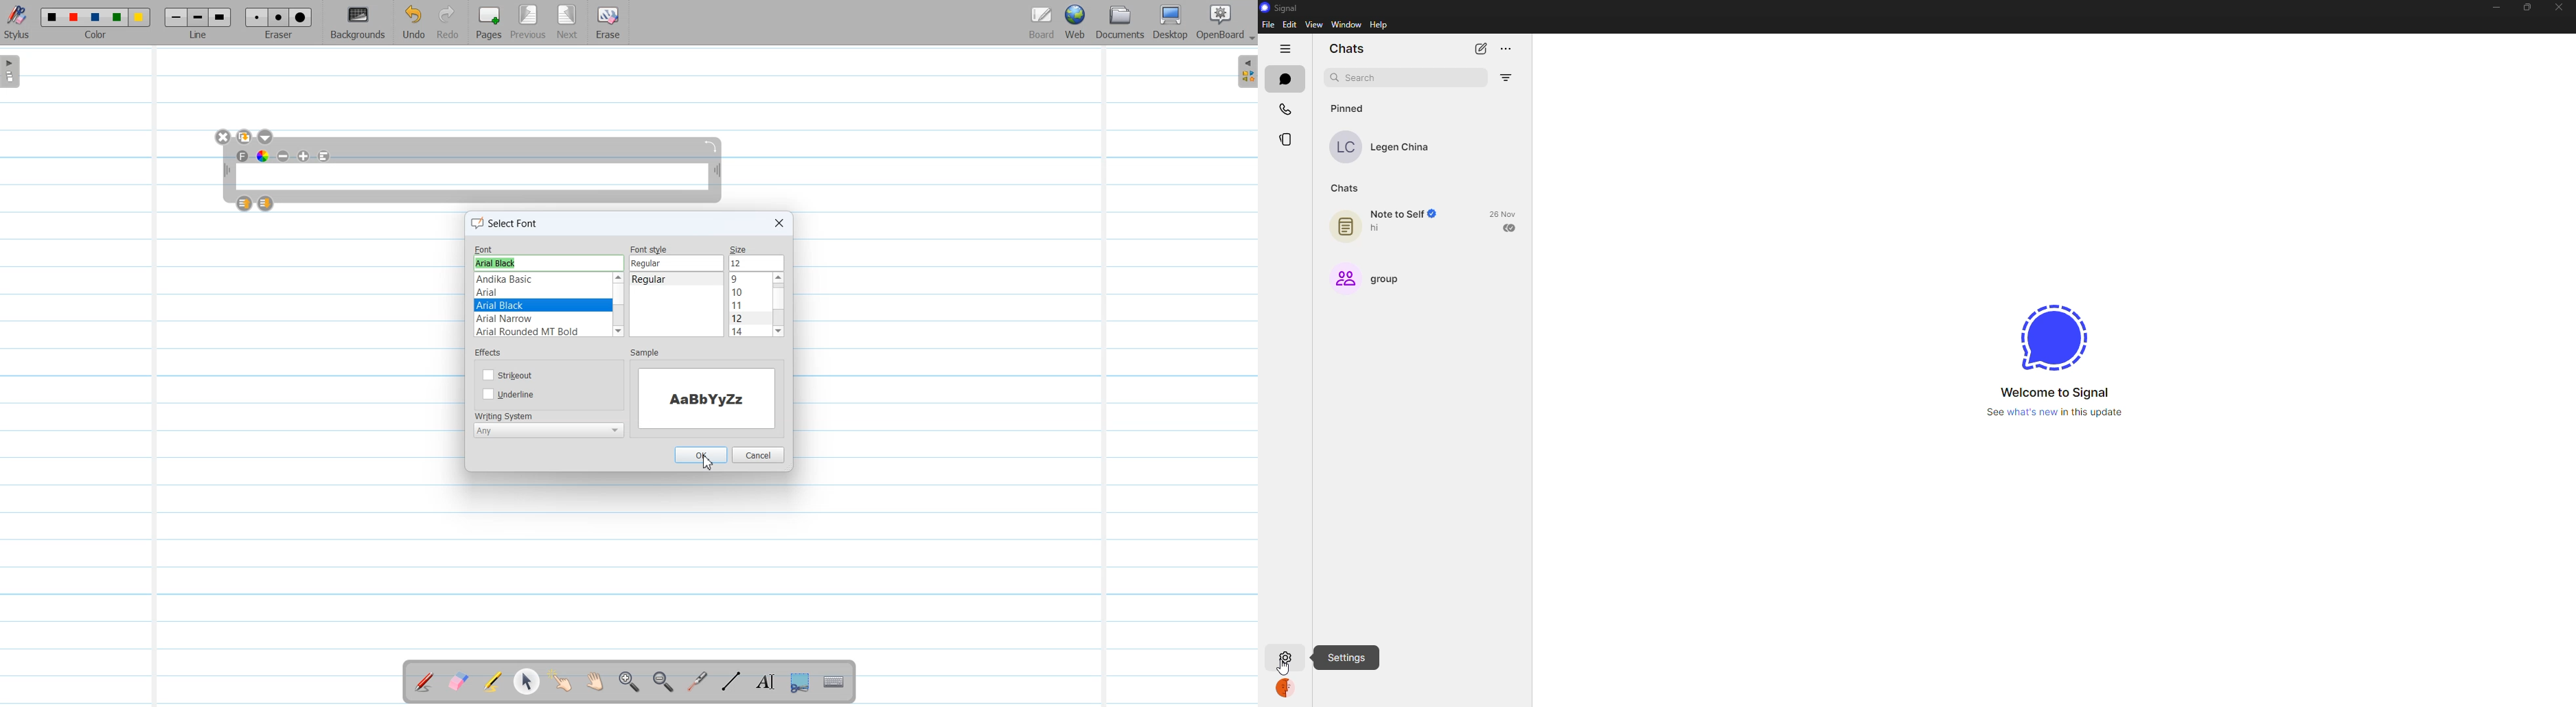  What do you see at coordinates (1284, 668) in the screenshot?
I see `cursor` at bounding box center [1284, 668].